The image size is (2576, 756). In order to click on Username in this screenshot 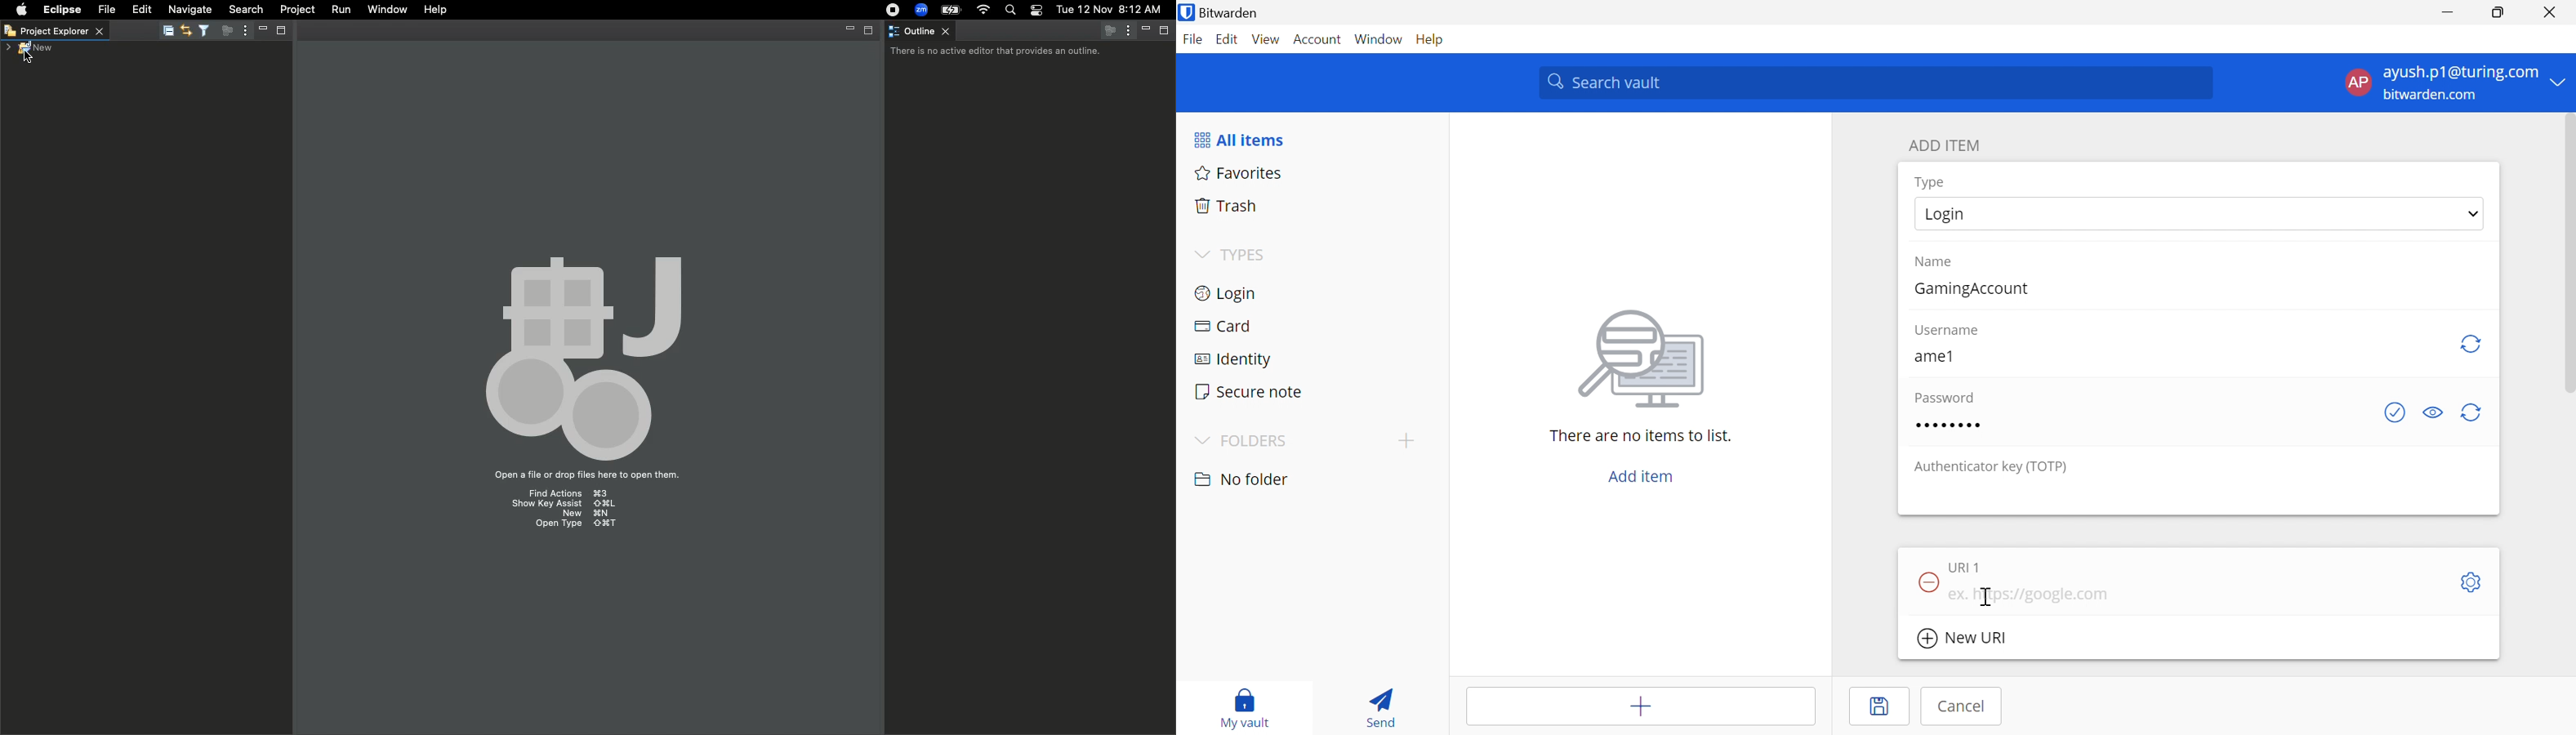, I will do `click(1949, 331)`.